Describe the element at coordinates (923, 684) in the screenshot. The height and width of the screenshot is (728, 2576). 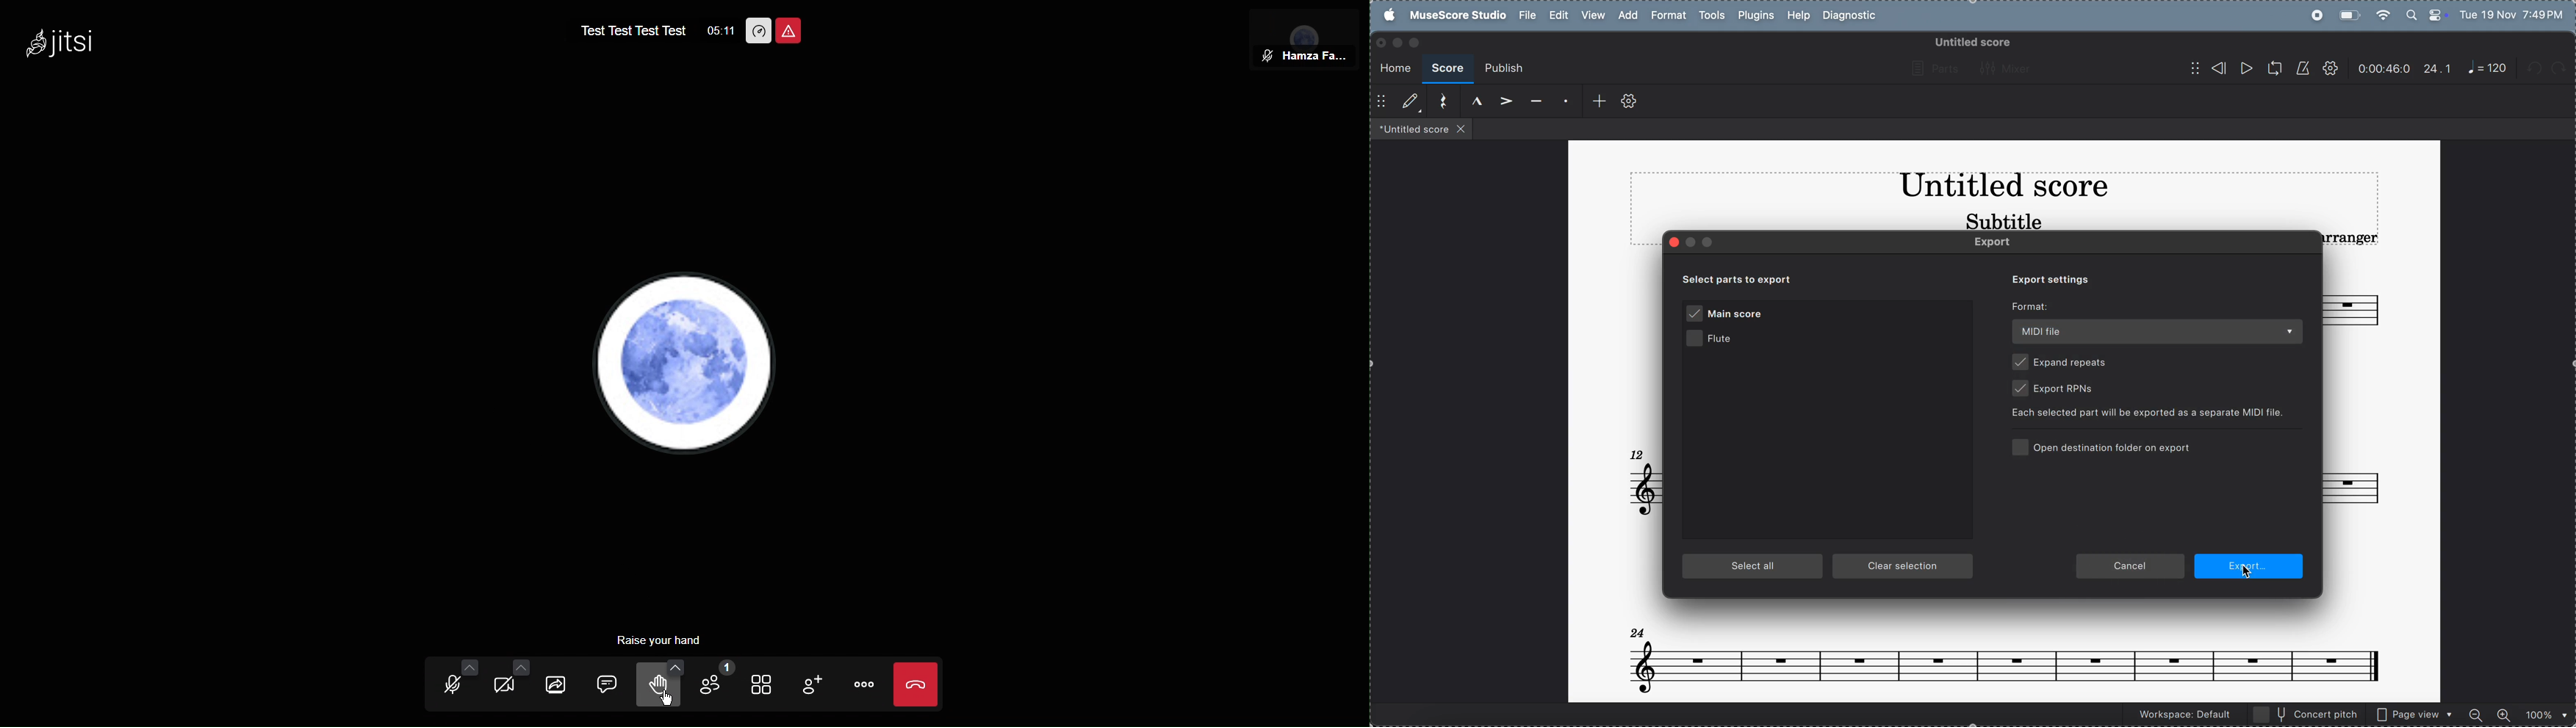
I see `Close` at that location.